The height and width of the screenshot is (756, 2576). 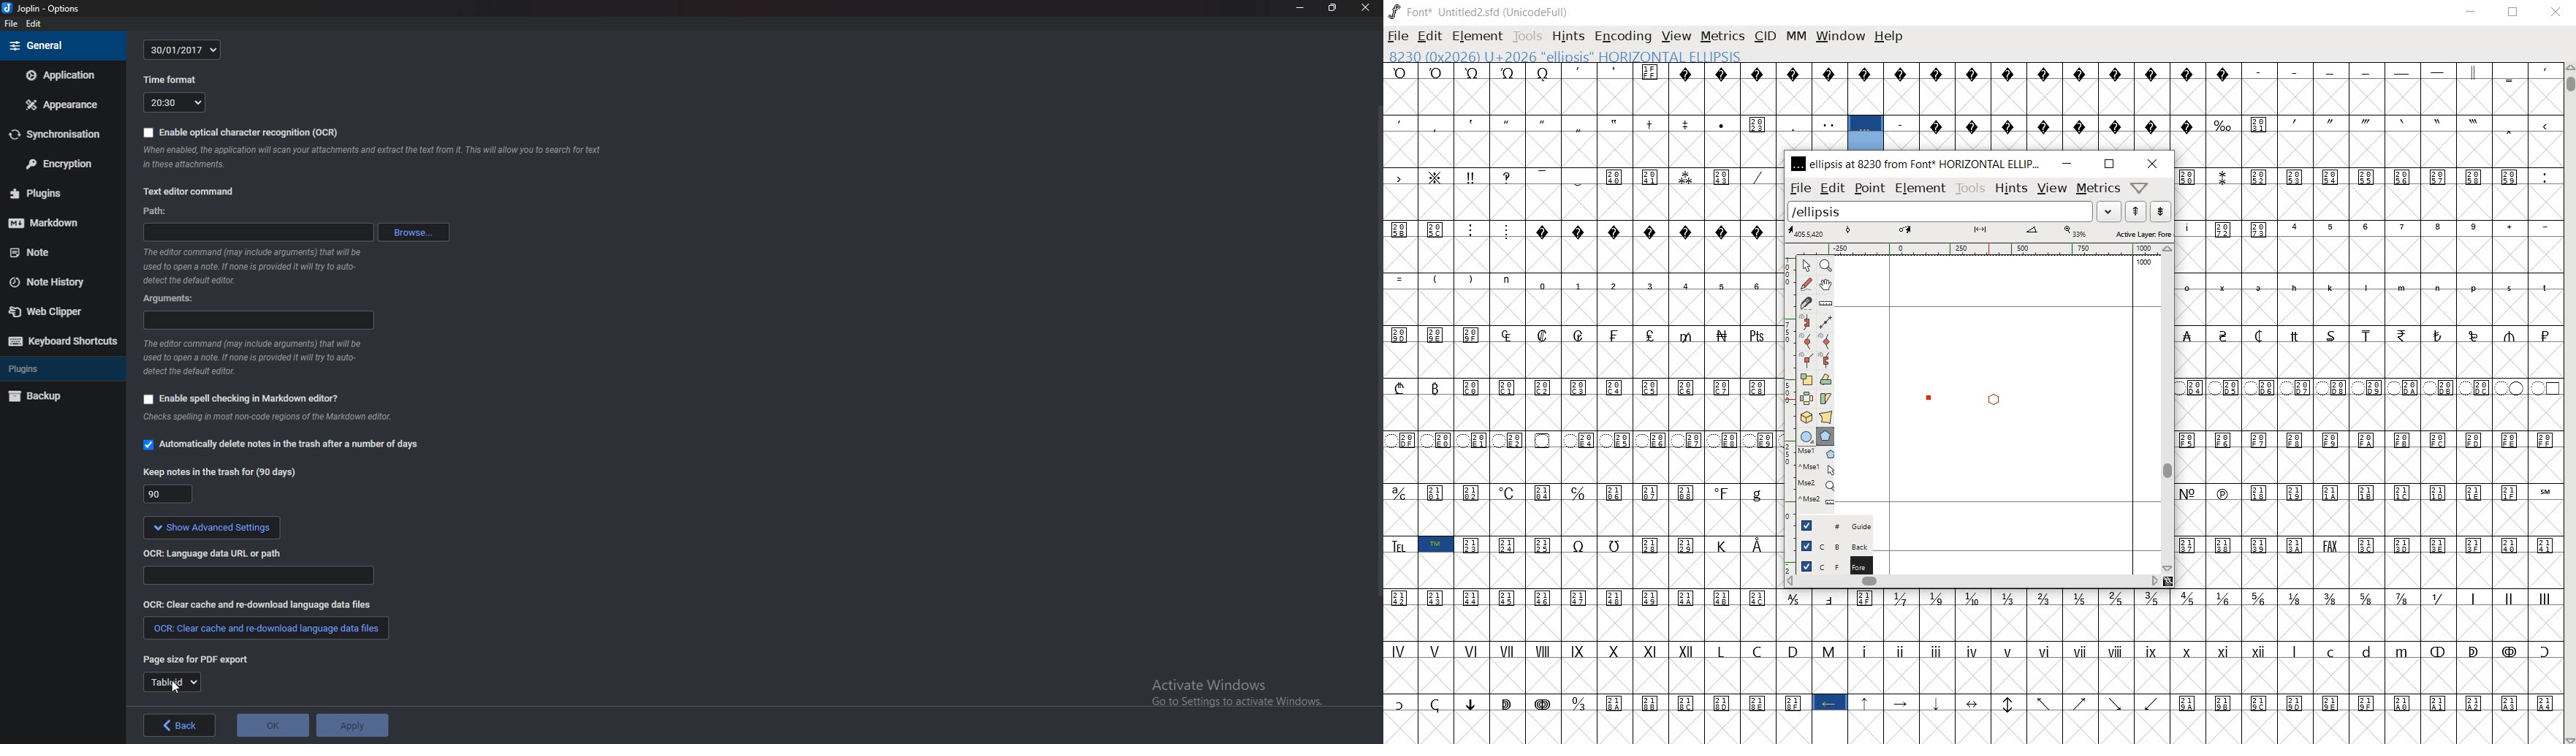 What do you see at coordinates (221, 554) in the screenshot?
I see `OCR language data url or path` at bounding box center [221, 554].